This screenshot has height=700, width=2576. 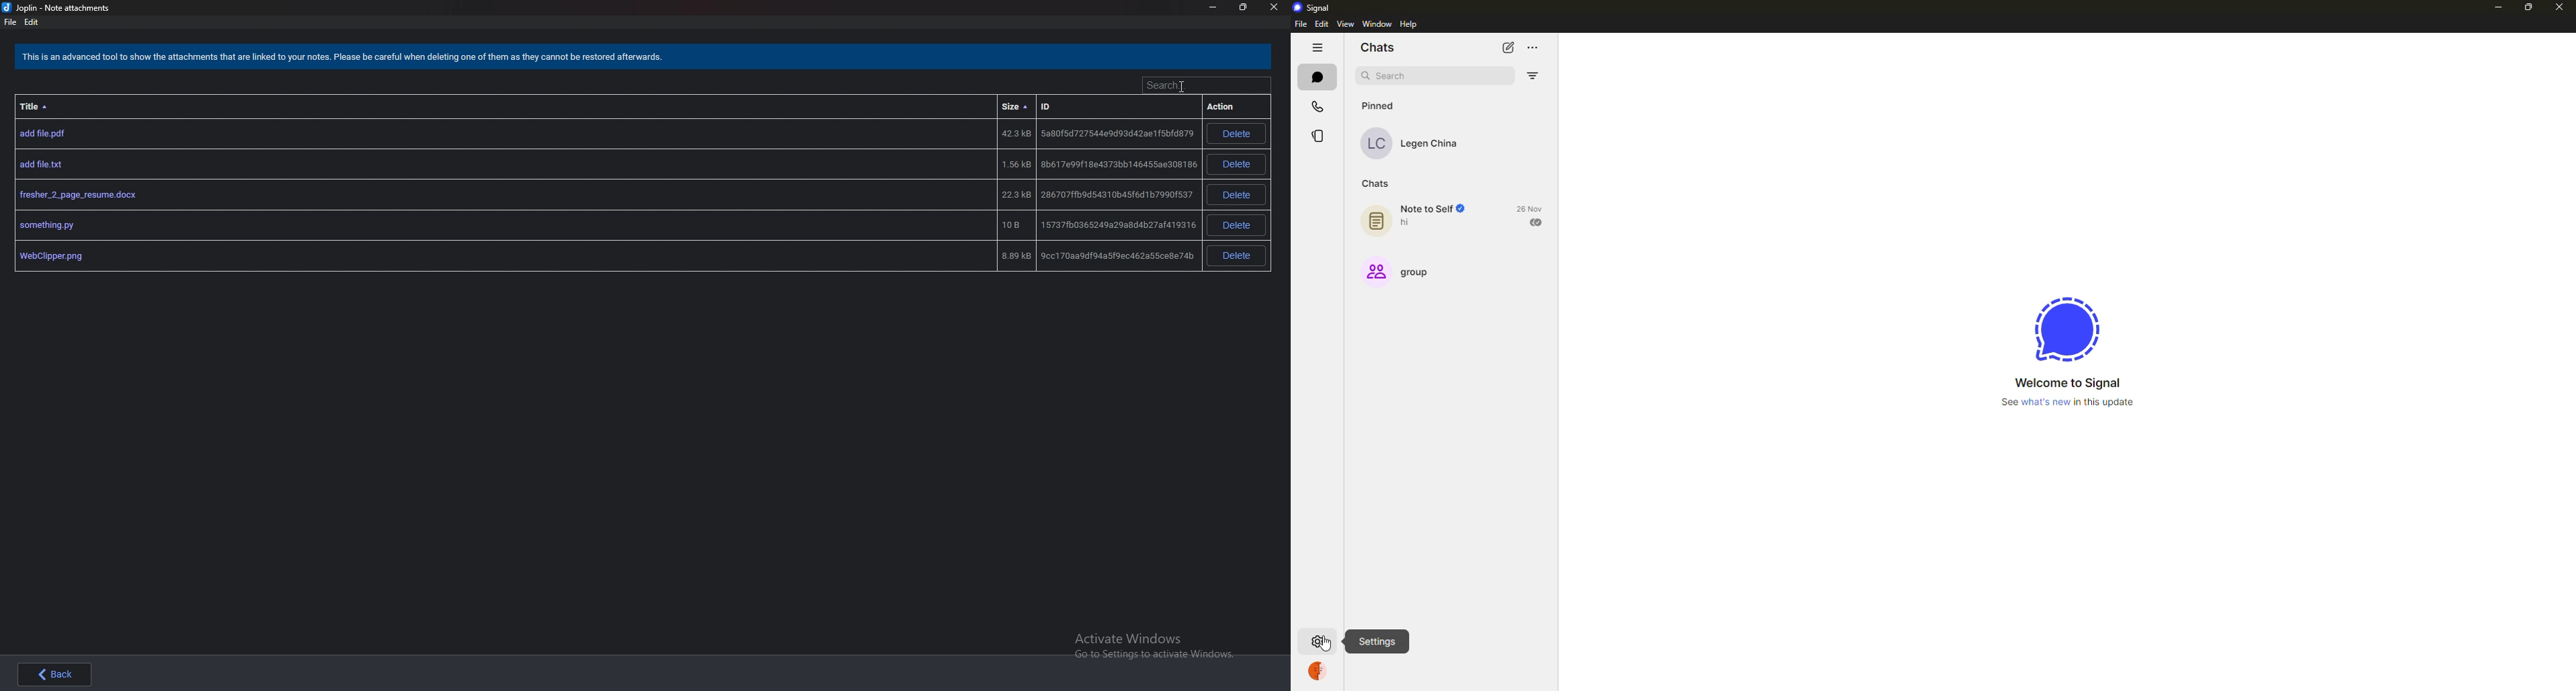 What do you see at coordinates (605, 225) in the screenshot?
I see `attachment` at bounding box center [605, 225].